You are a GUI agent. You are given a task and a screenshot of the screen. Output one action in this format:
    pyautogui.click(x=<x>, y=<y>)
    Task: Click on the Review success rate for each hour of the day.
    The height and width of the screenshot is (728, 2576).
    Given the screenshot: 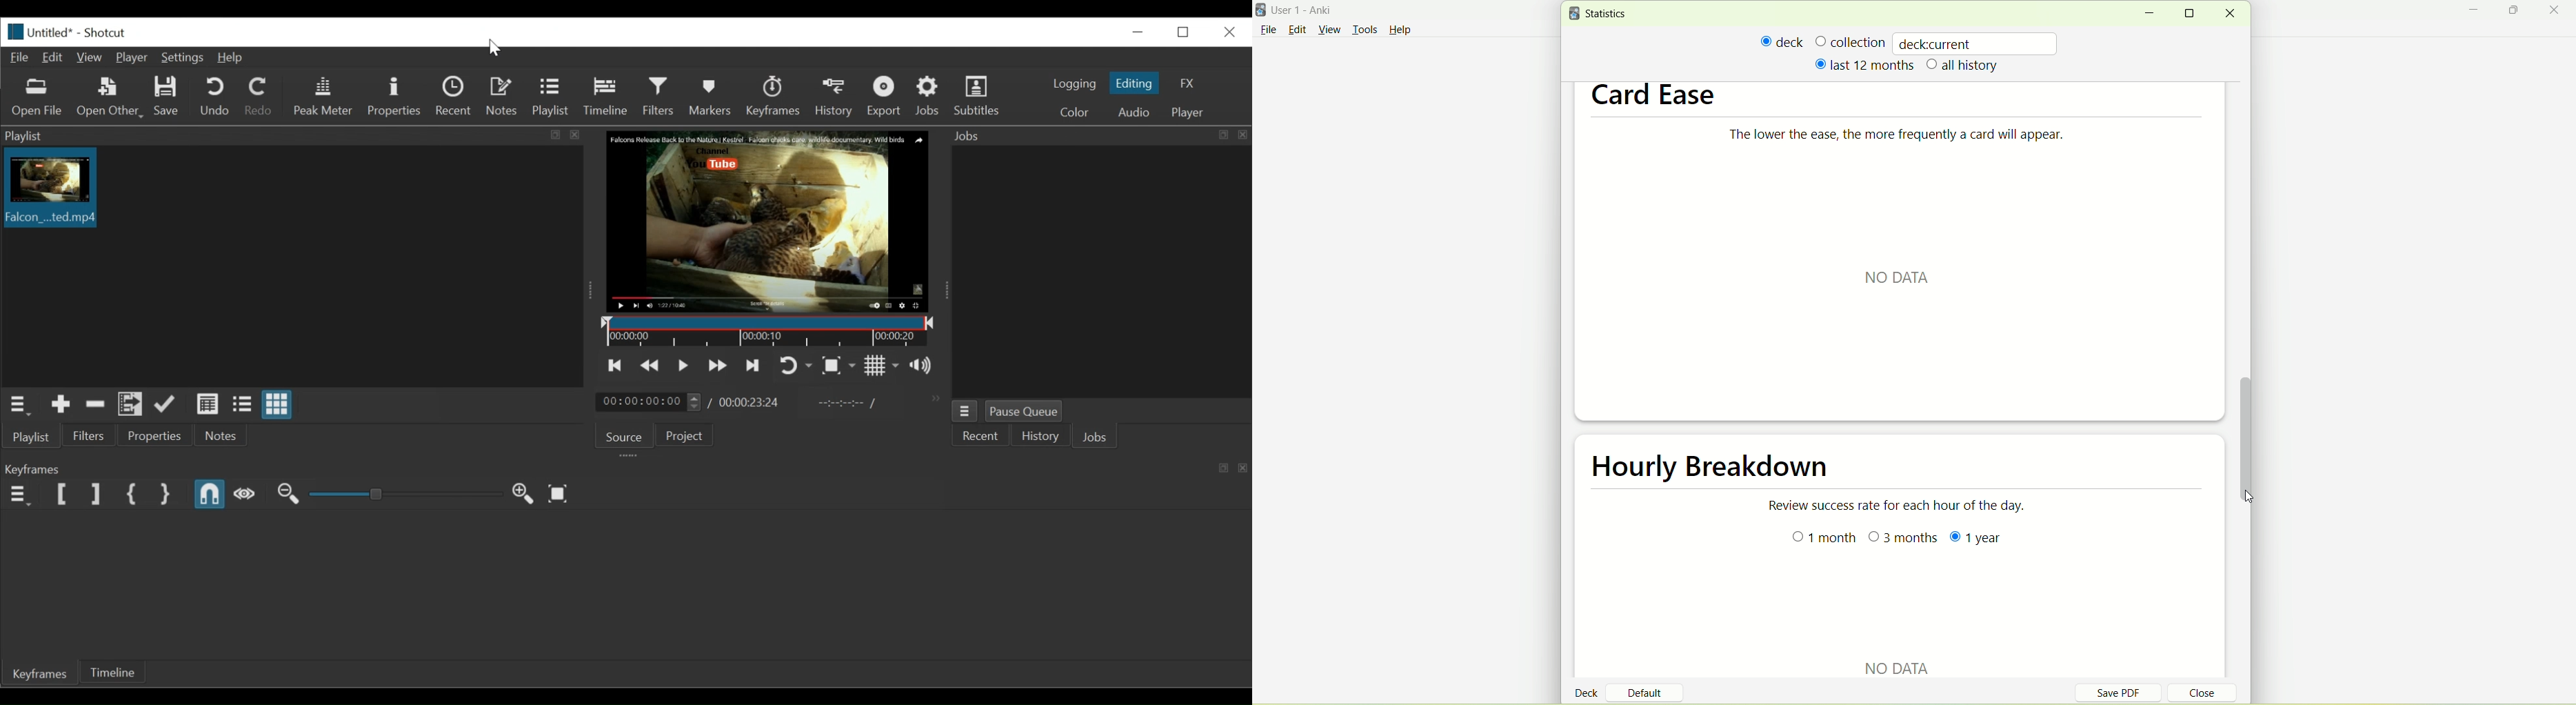 What is the action you would take?
    pyautogui.click(x=1901, y=508)
    